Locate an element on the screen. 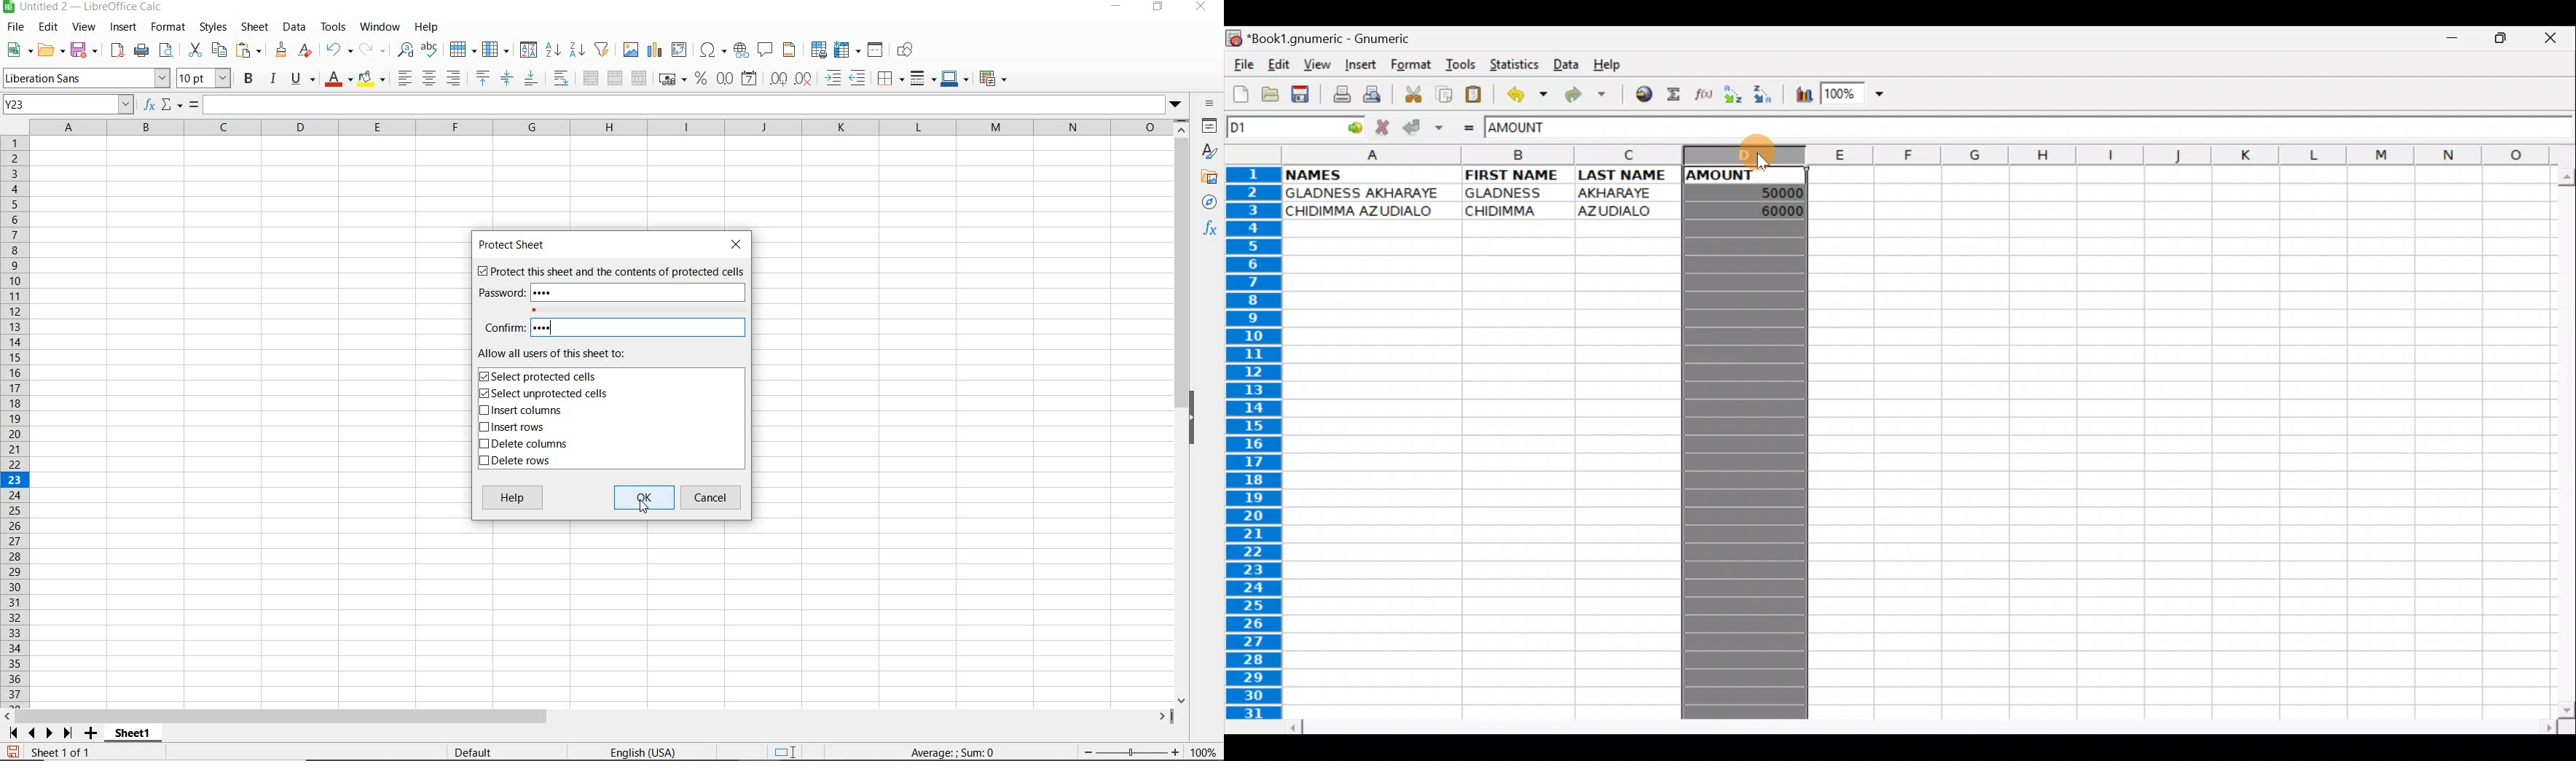 This screenshot has height=784, width=2576. SIDEBAR SETTINGS is located at coordinates (1209, 104).